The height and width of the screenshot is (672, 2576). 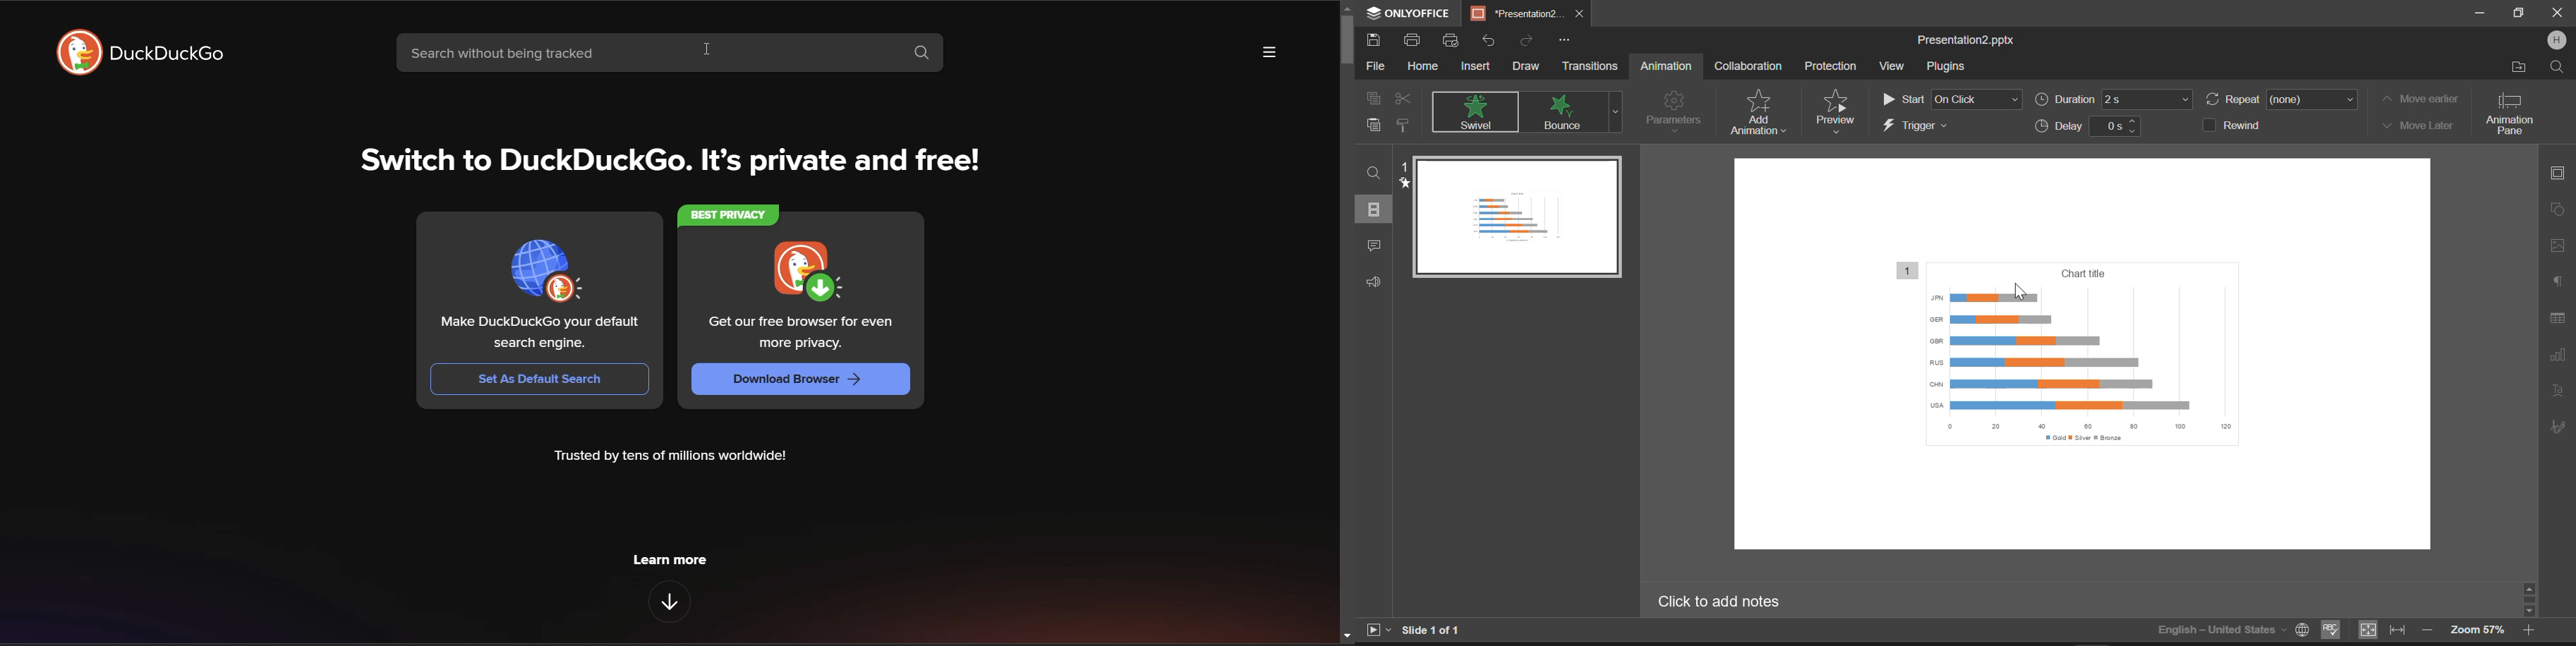 I want to click on User, so click(x=2556, y=40).